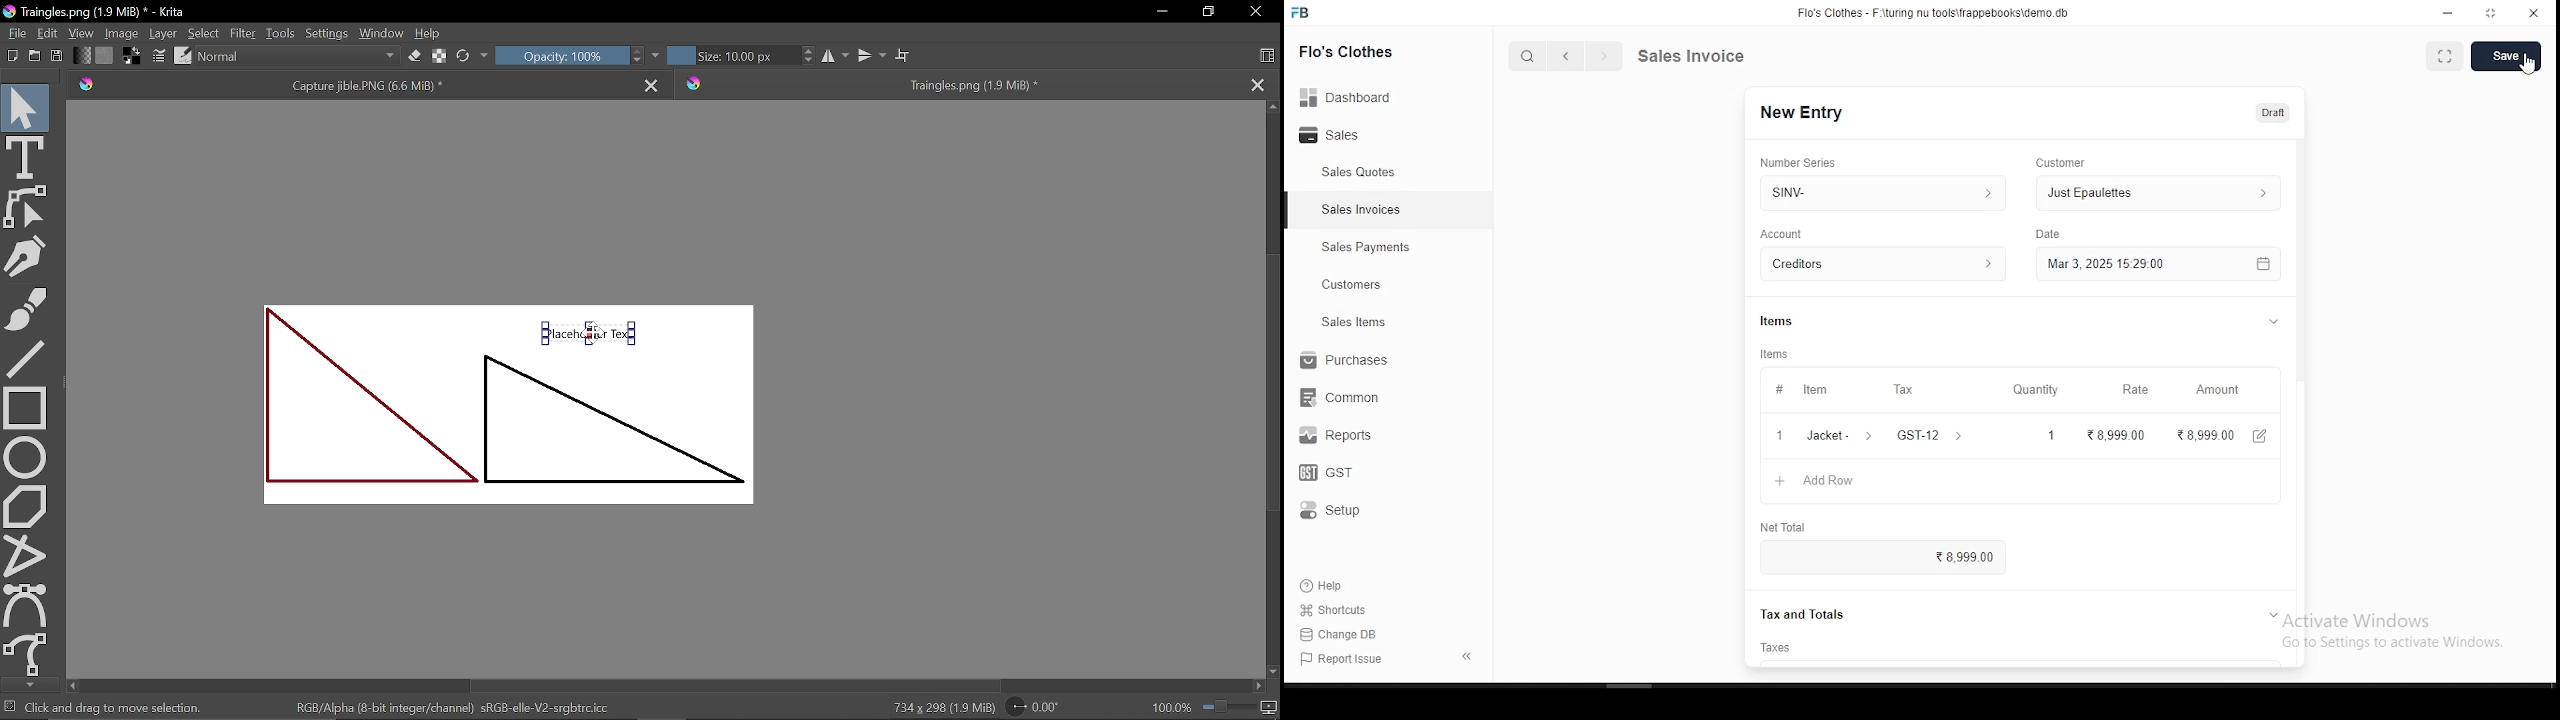 Image resolution: width=2576 pixels, height=728 pixels. Describe the element at coordinates (116, 707) in the screenshot. I see `Click and drag to move selection.` at that location.